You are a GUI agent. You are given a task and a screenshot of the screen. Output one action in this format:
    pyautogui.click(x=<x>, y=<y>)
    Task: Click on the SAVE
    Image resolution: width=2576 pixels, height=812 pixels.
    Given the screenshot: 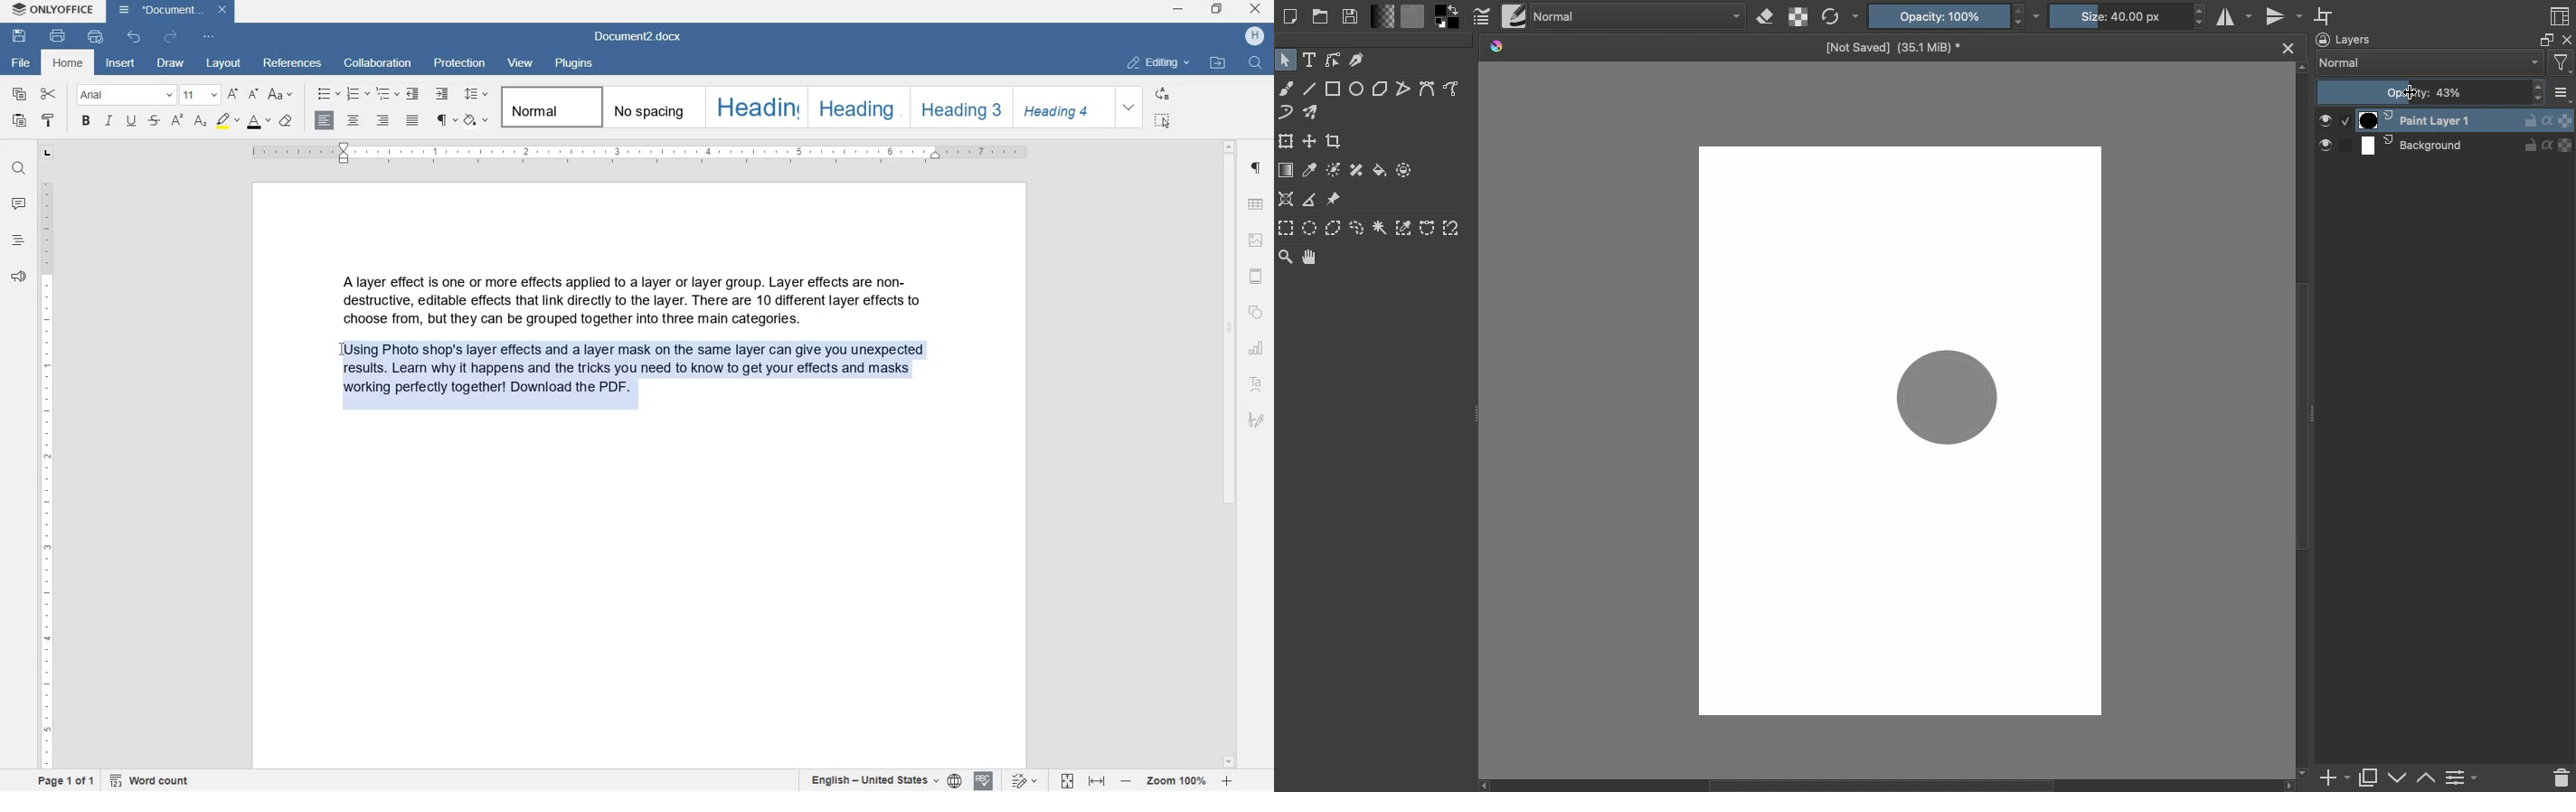 What is the action you would take?
    pyautogui.click(x=21, y=38)
    